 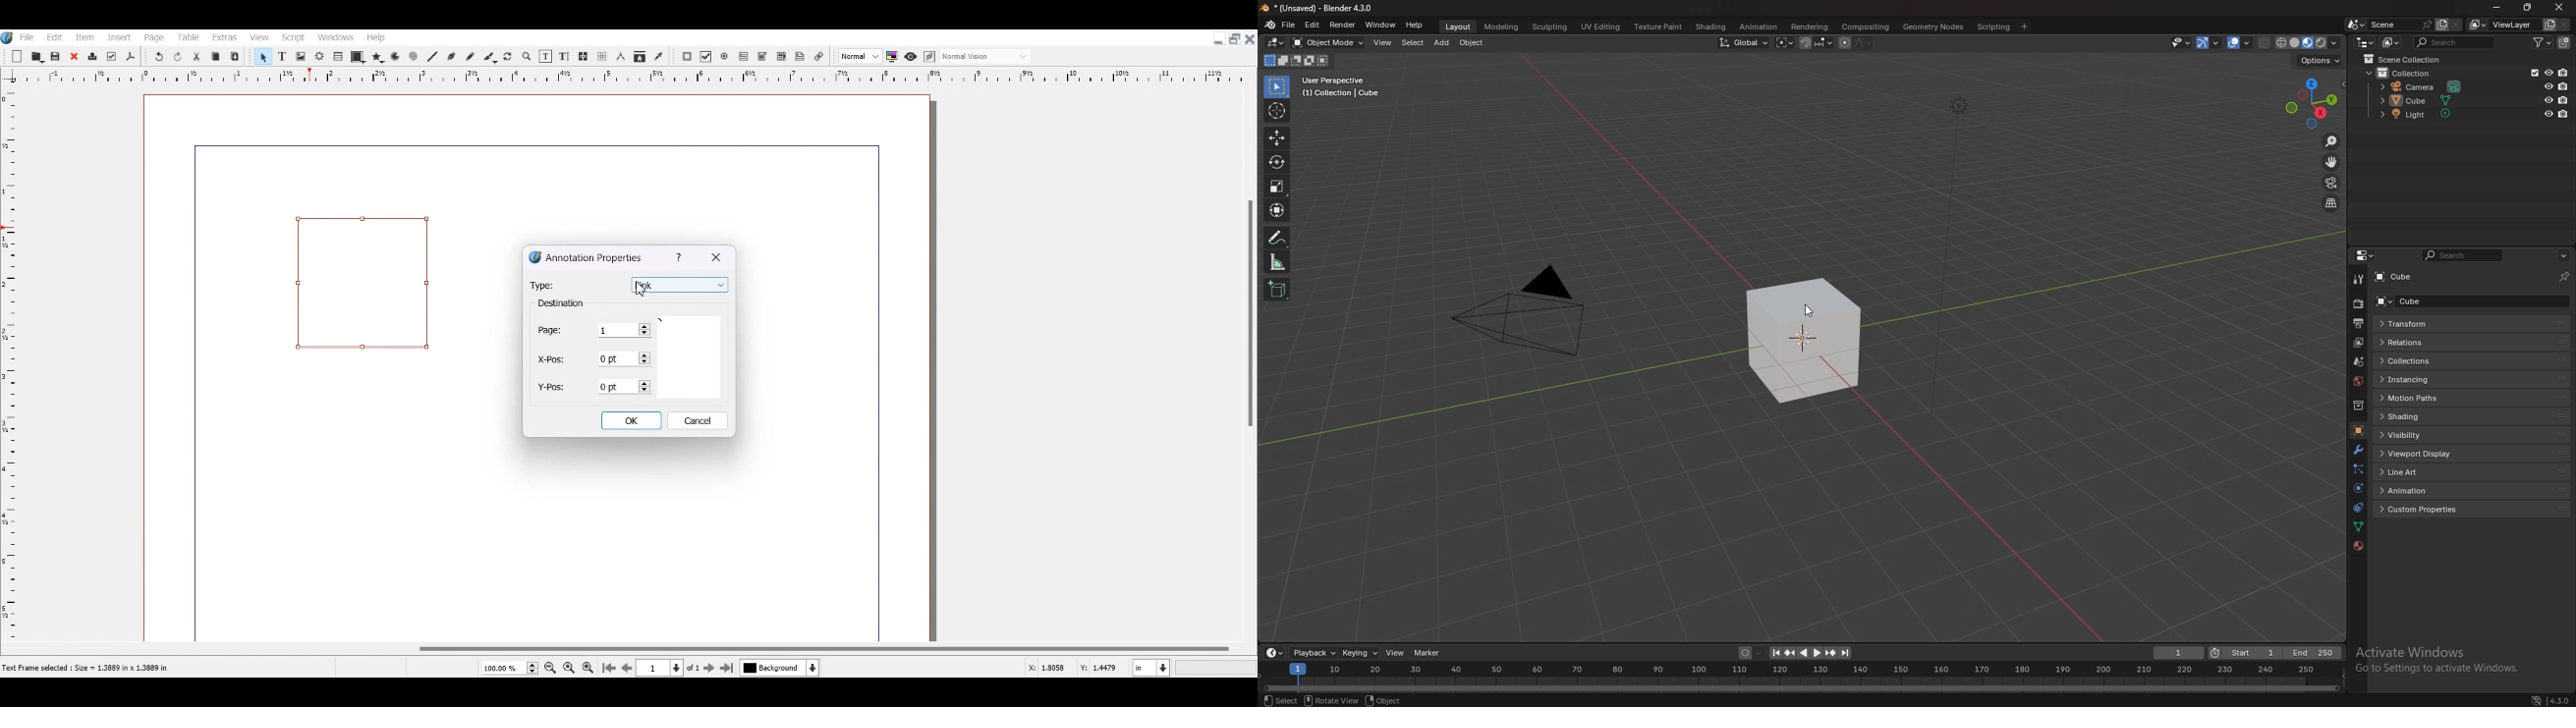 I want to click on X-Position Selector , so click(x=593, y=358).